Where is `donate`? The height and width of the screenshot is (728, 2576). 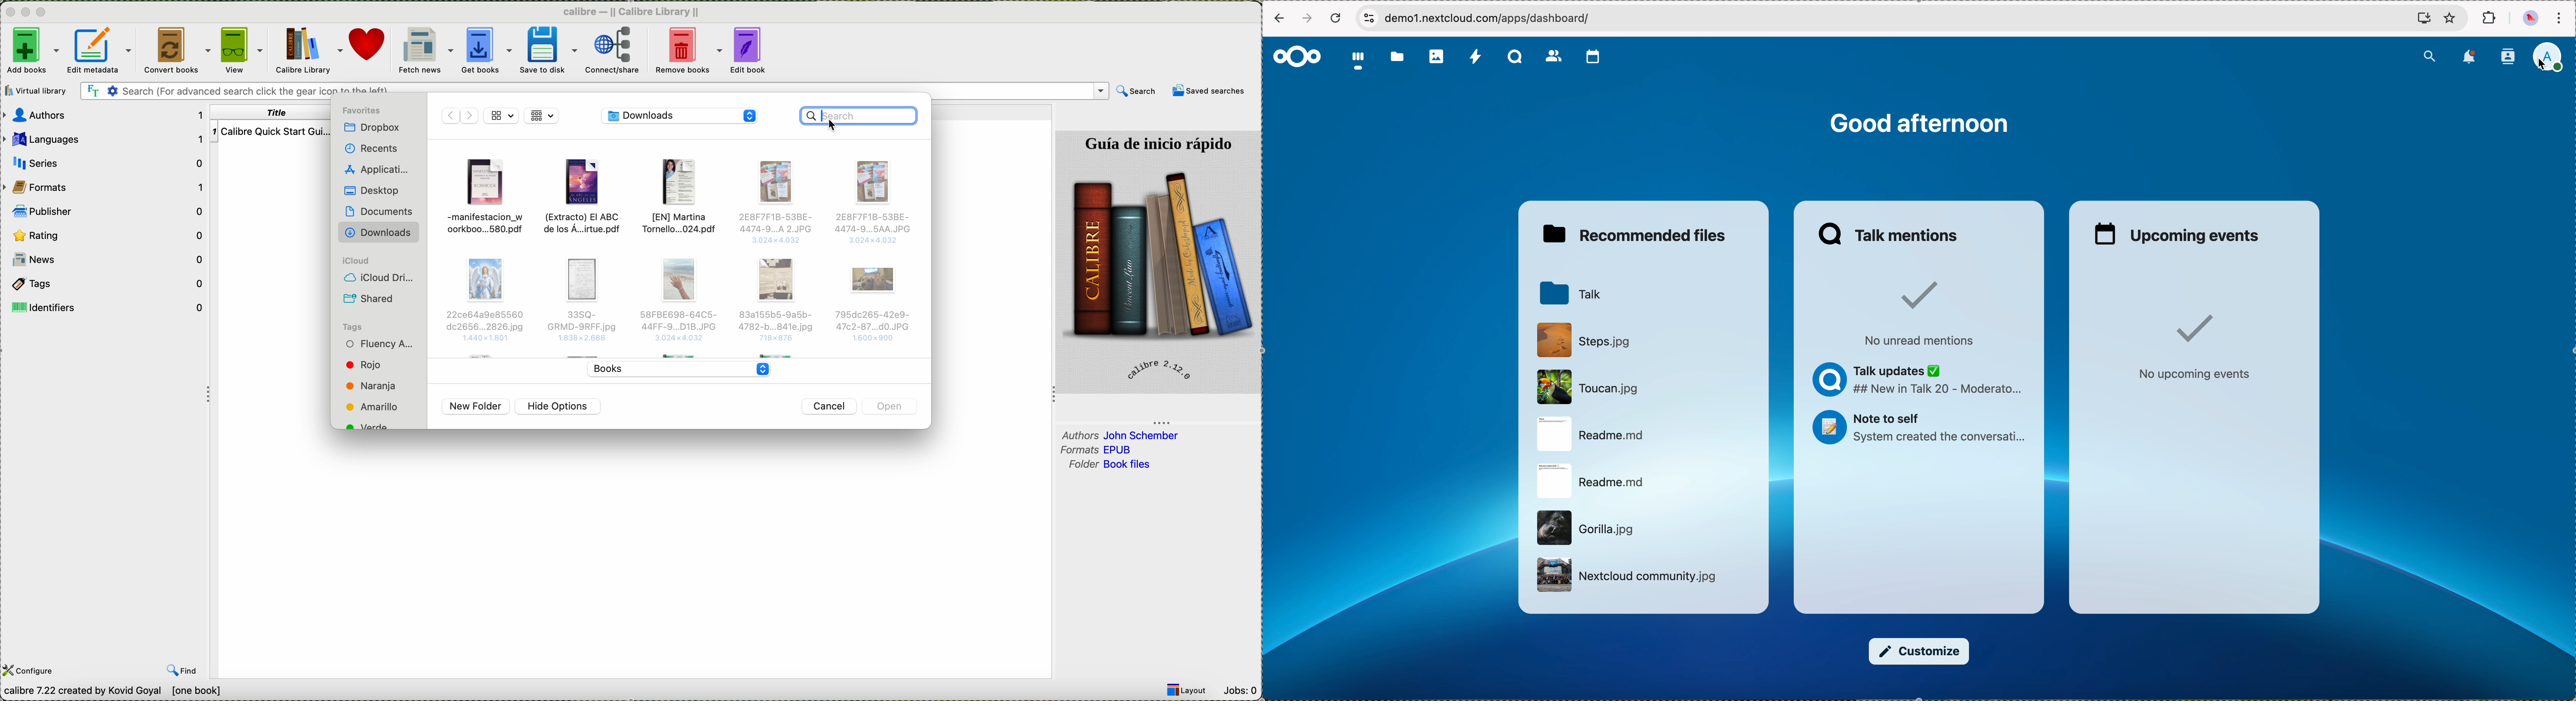
donate is located at coordinates (371, 51).